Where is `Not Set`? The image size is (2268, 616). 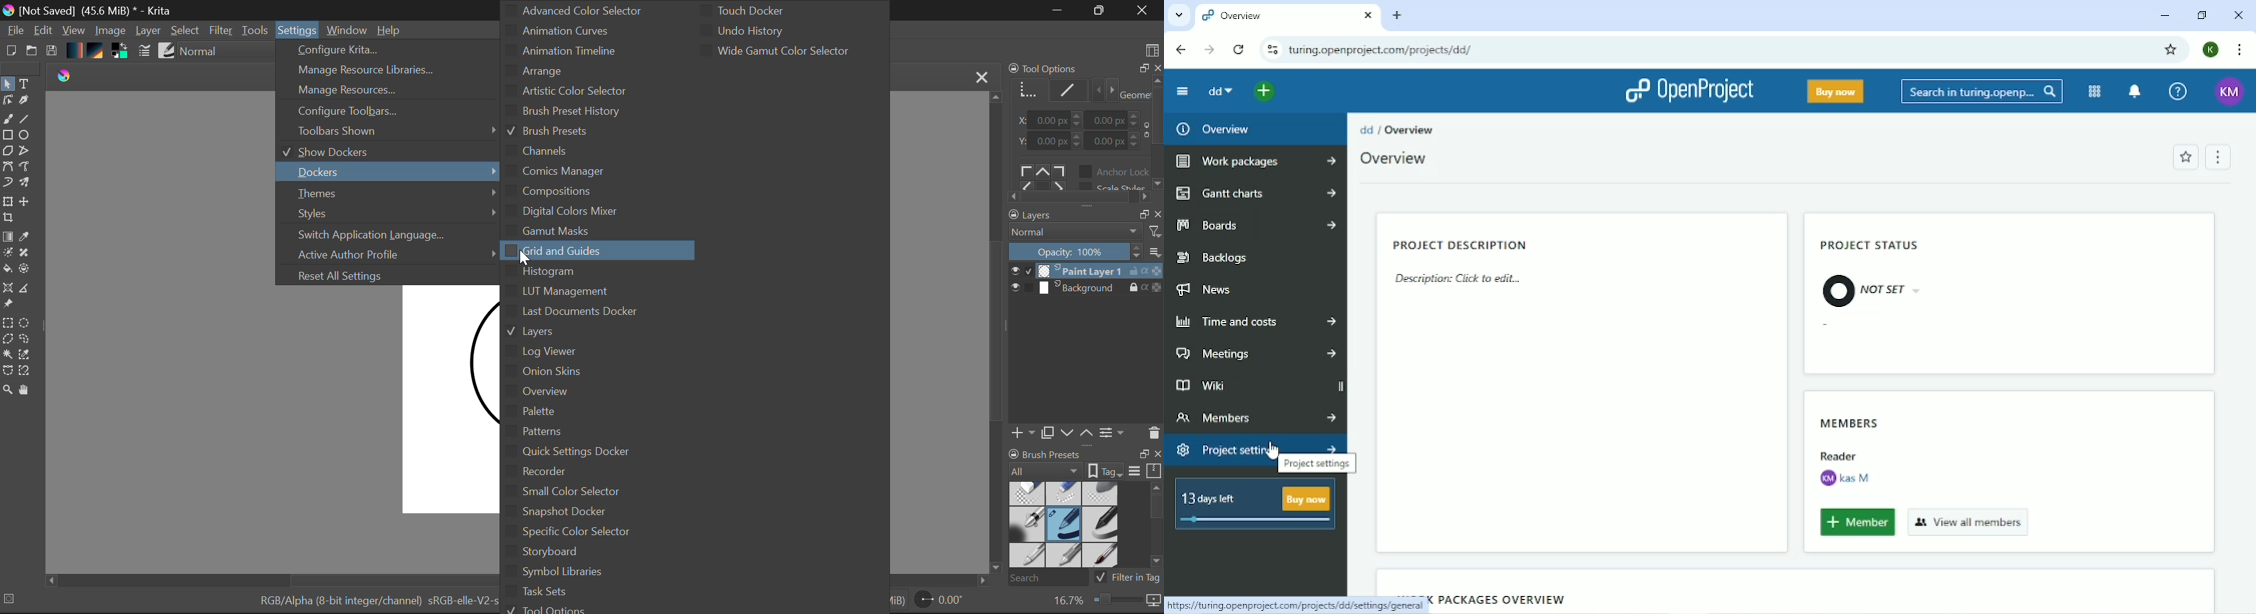
Not Set is located at coordinates (1872, 291).